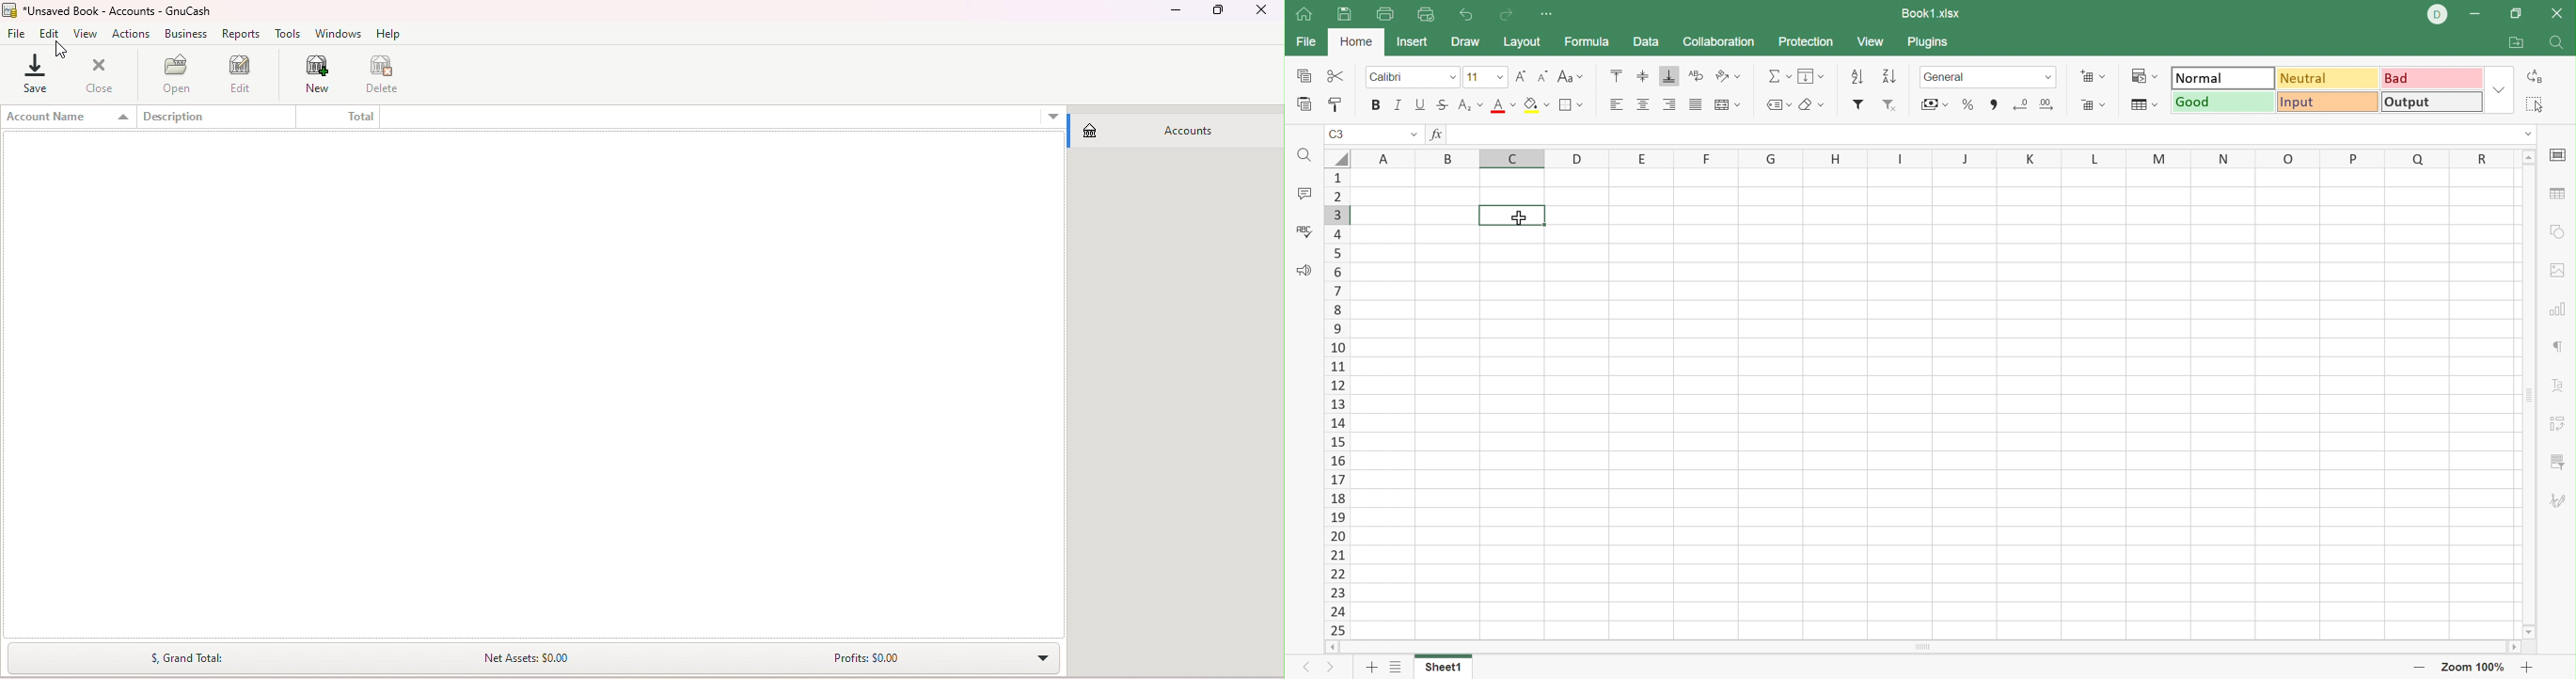  Describe the element at coordinates (39, 76) in the screenshot. I see `Save` at that location.